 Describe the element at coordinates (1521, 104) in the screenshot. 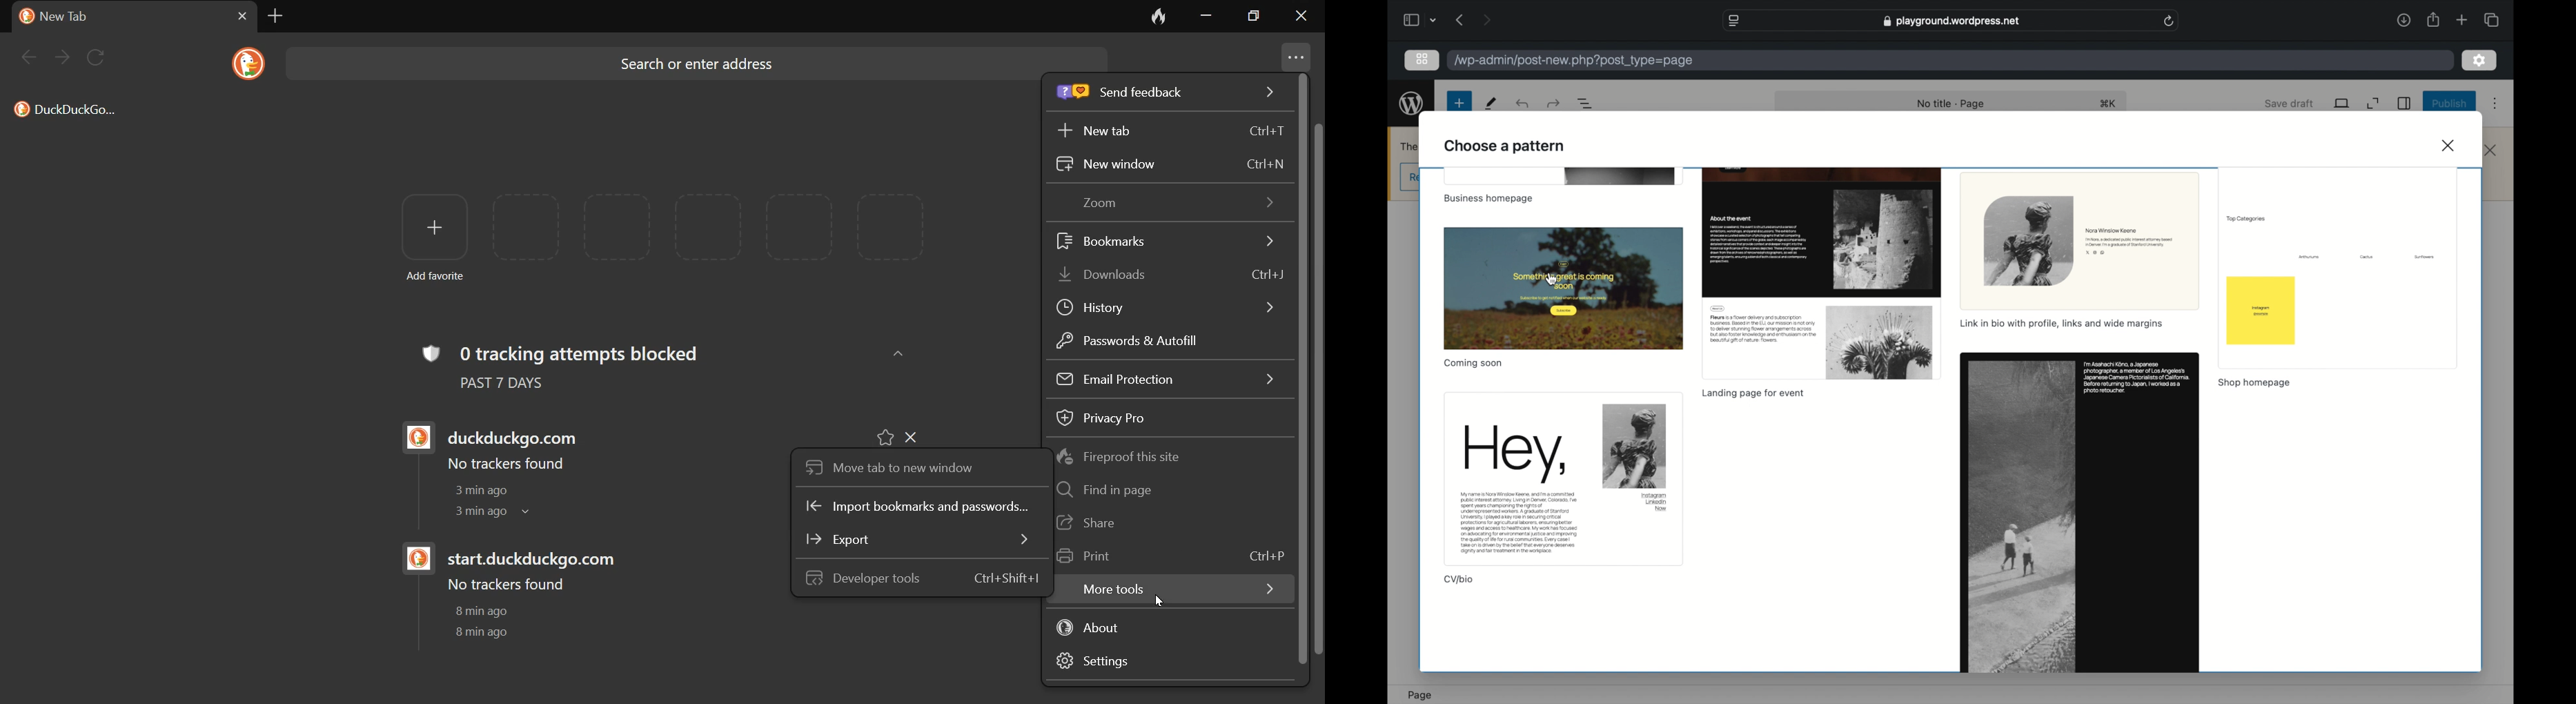

I see `undo` at that location.